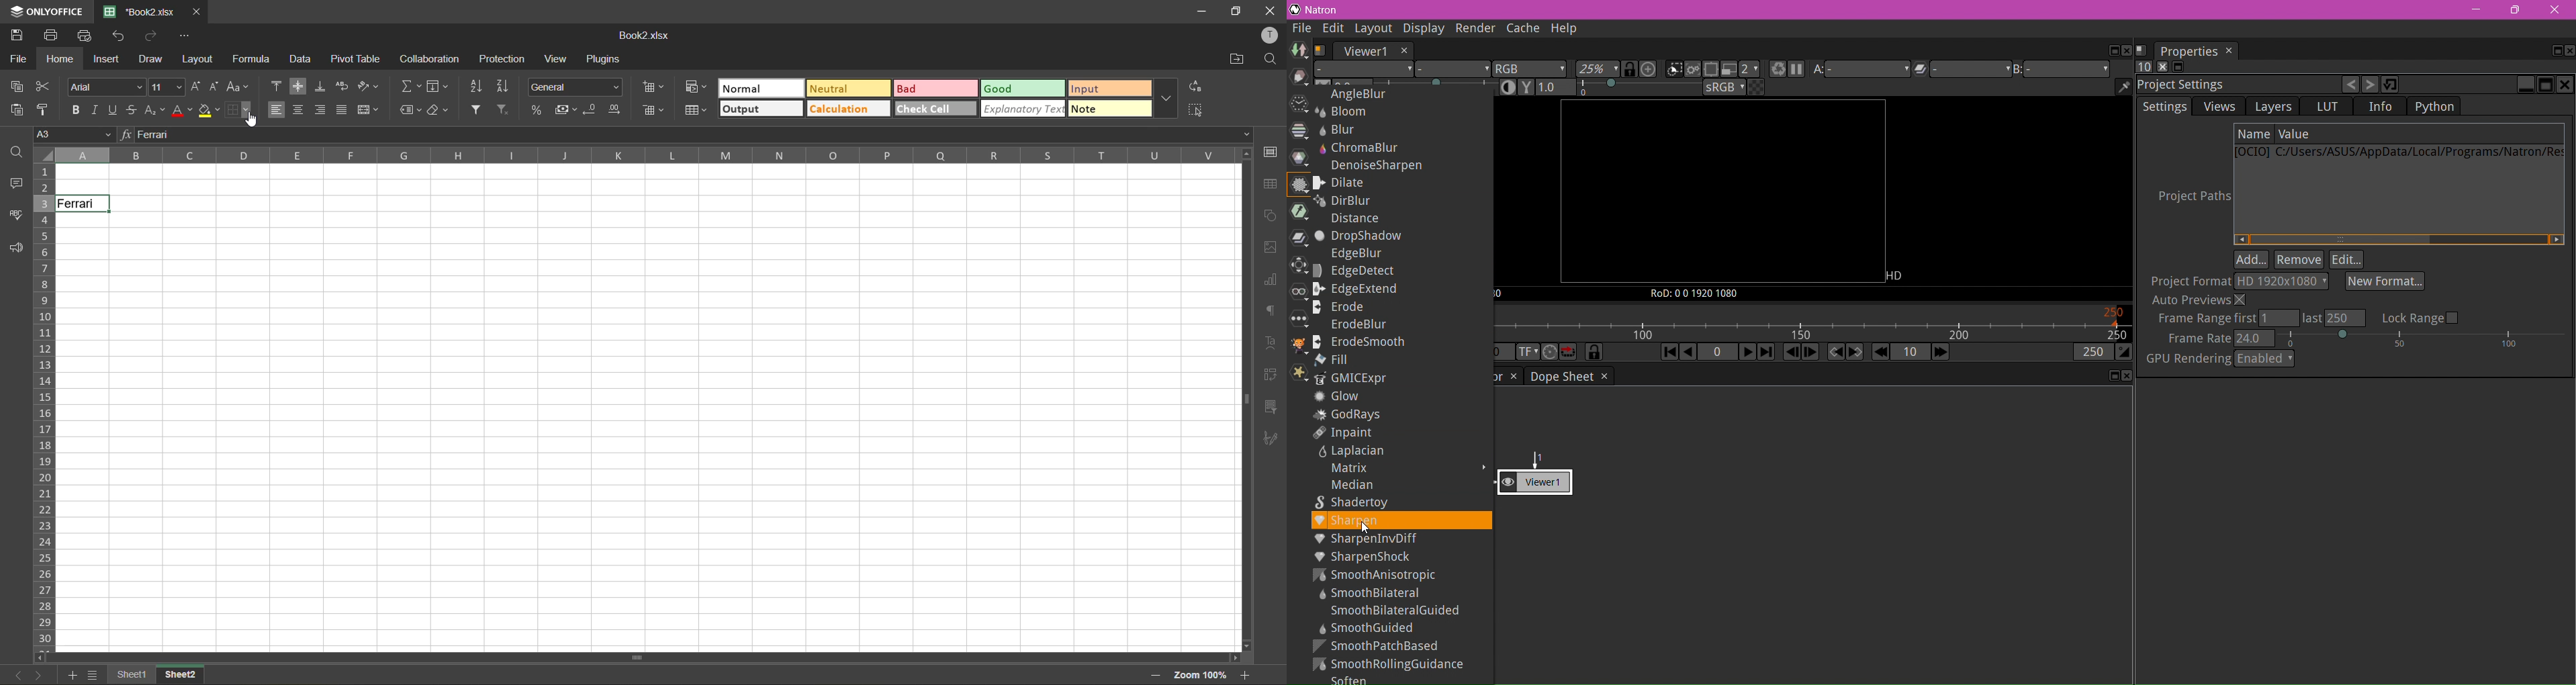 Image resolution: width=2576 pixels, height=700 pixels. Describe the element at coordinates (2201, 300) in the screenshot. I see `Check to enable Auto Previews` at that location.